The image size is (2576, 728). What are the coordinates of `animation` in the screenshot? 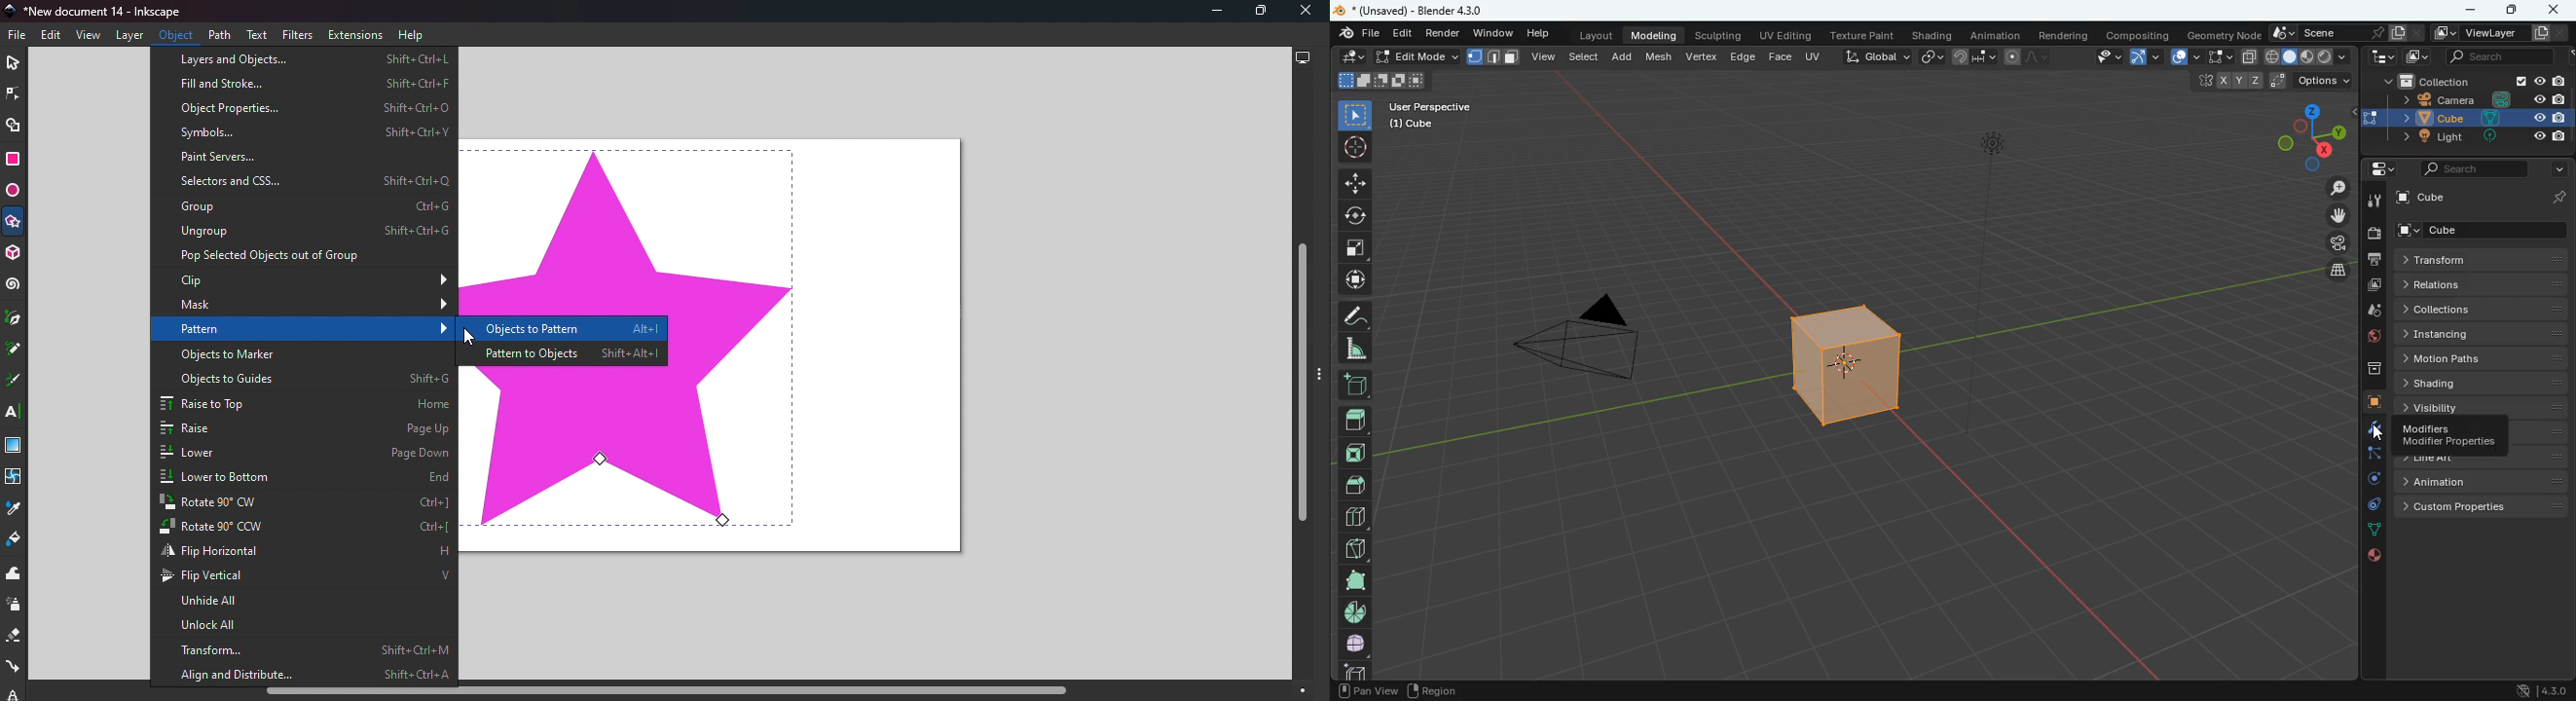 It's located at (2470, 482).